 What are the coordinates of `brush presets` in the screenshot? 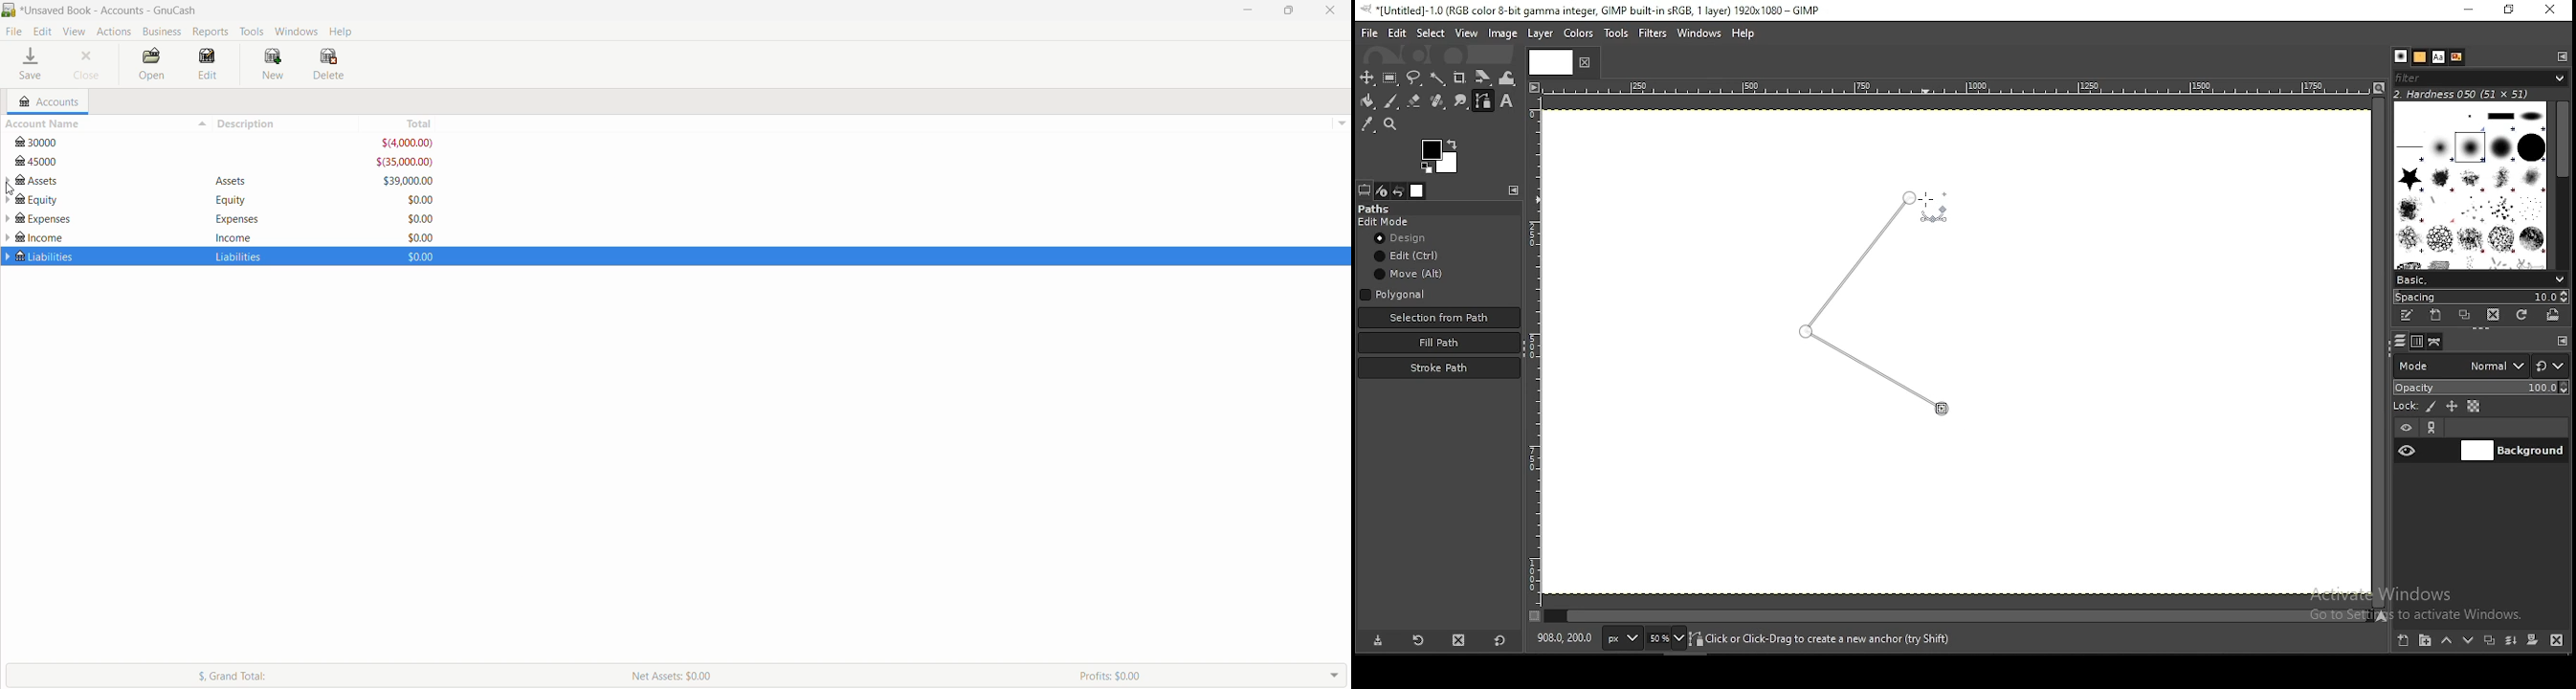 It's located at (2480, 278).